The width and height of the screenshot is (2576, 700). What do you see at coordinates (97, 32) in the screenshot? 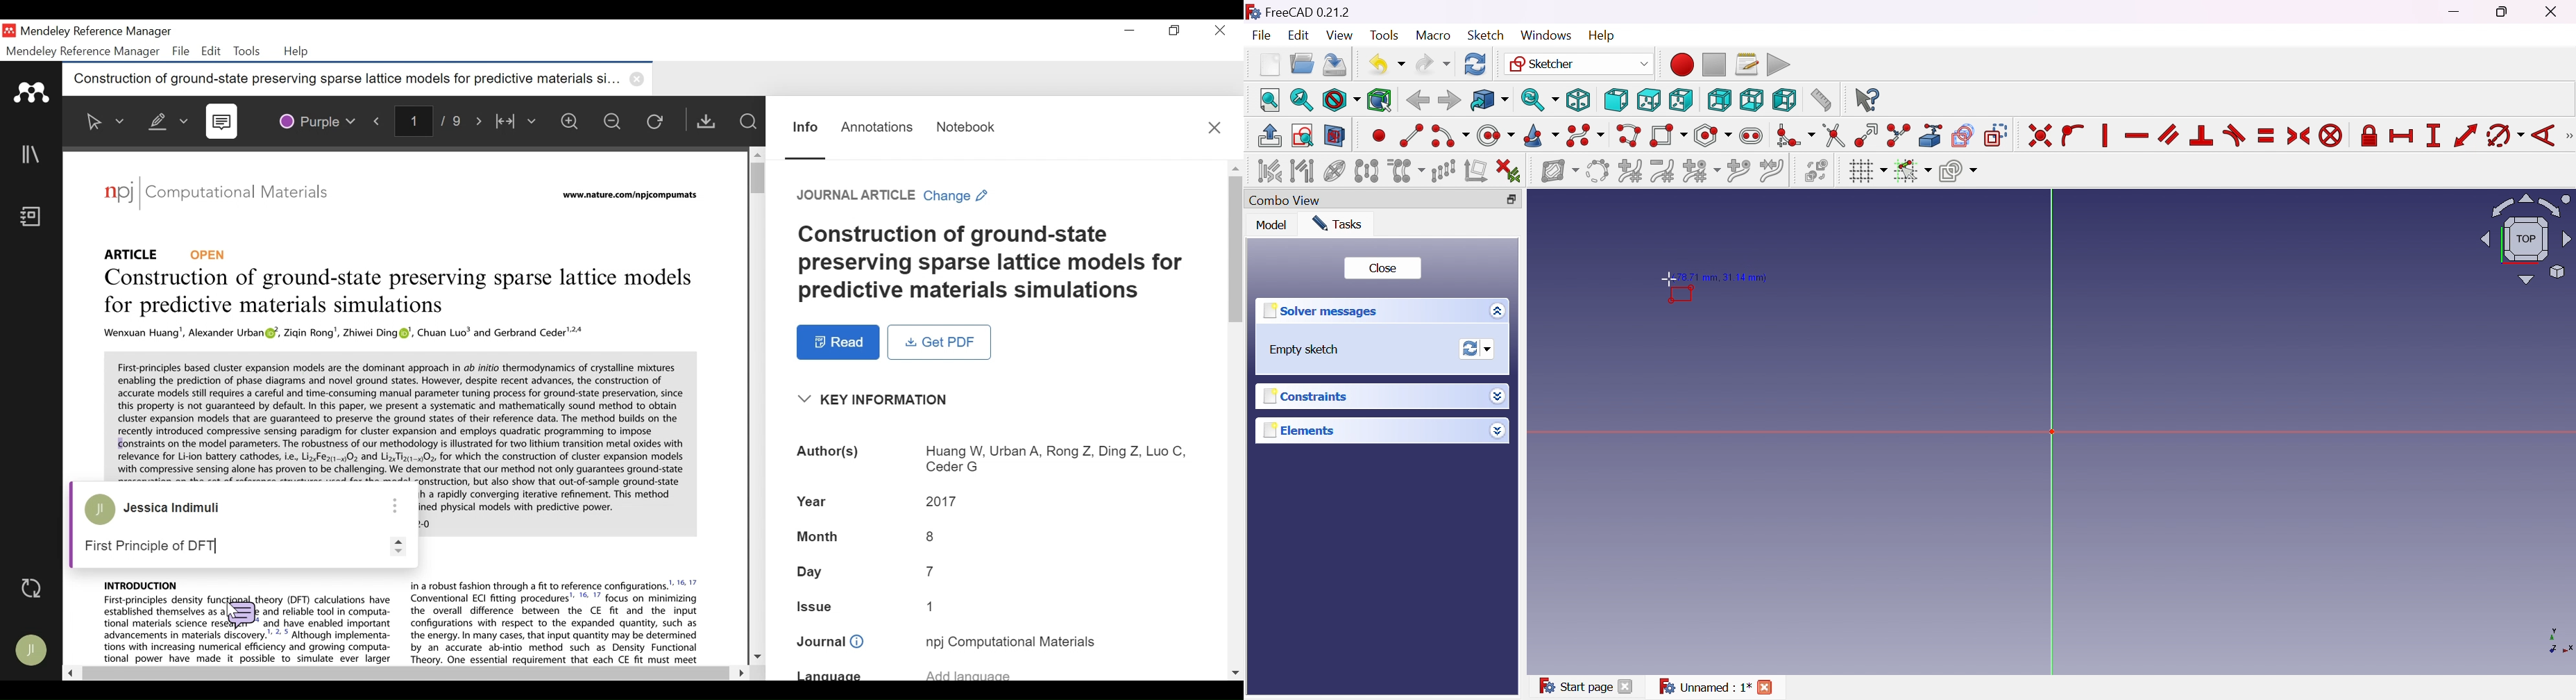
I see `Mendeley Reference Manager` at bounding box center [97, 32].